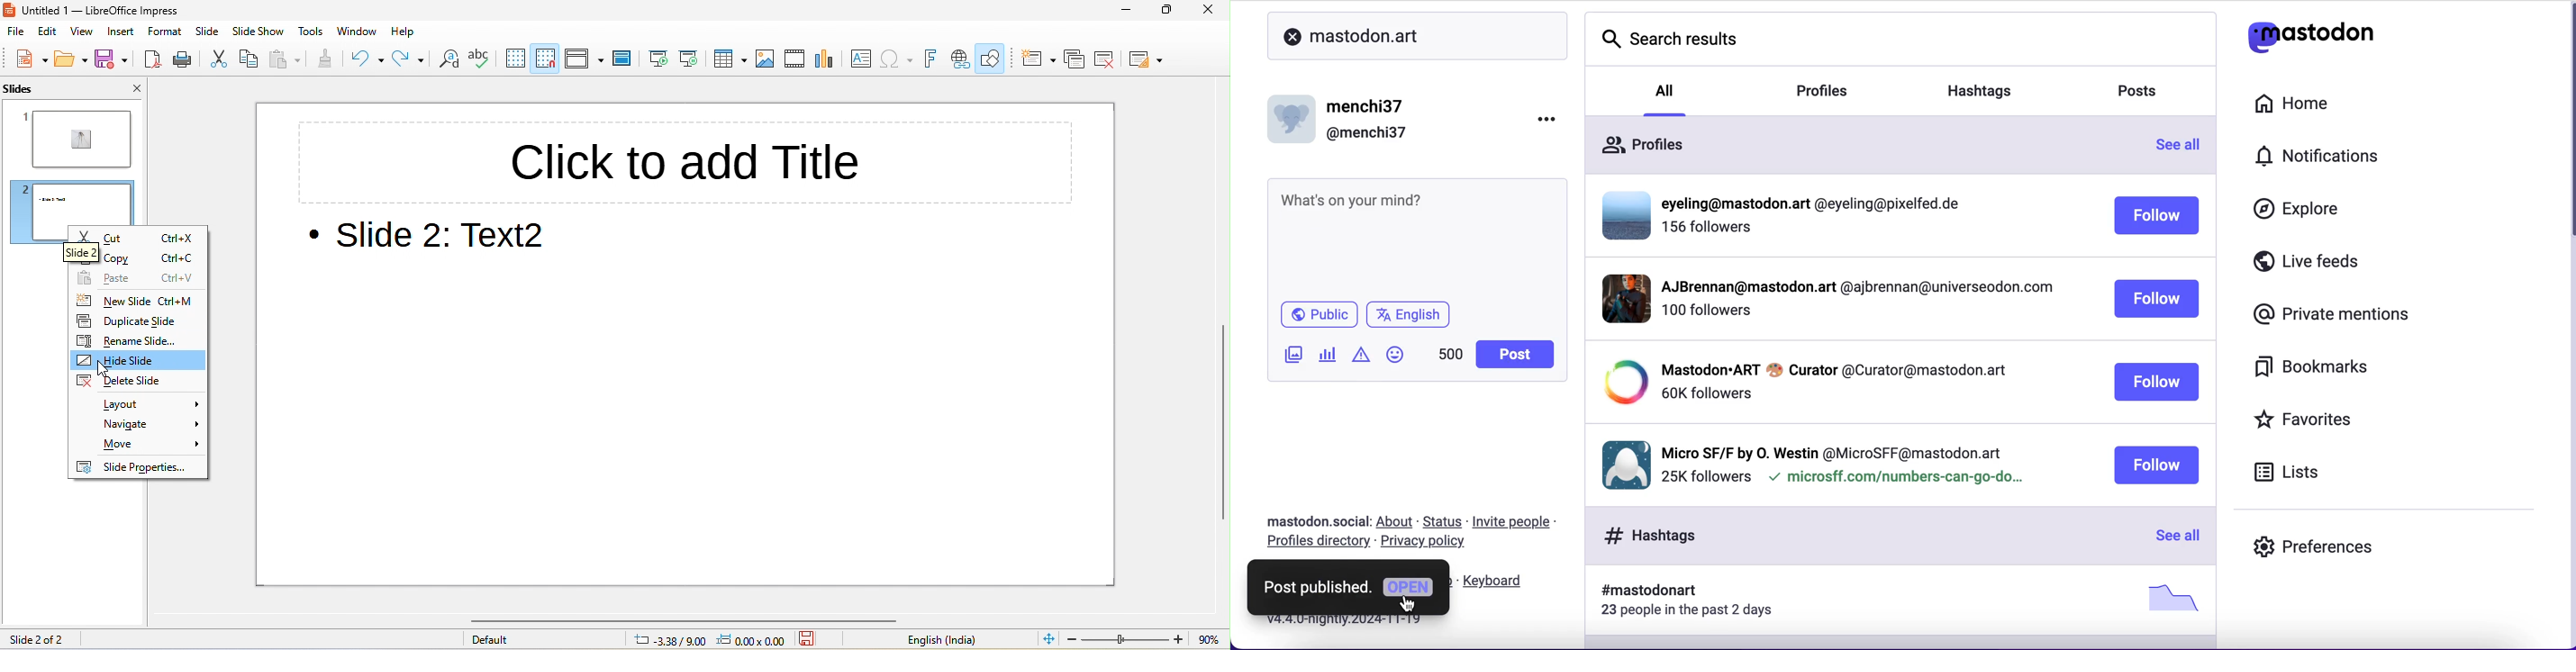  I want to click on rename slide, so click(136, 341).